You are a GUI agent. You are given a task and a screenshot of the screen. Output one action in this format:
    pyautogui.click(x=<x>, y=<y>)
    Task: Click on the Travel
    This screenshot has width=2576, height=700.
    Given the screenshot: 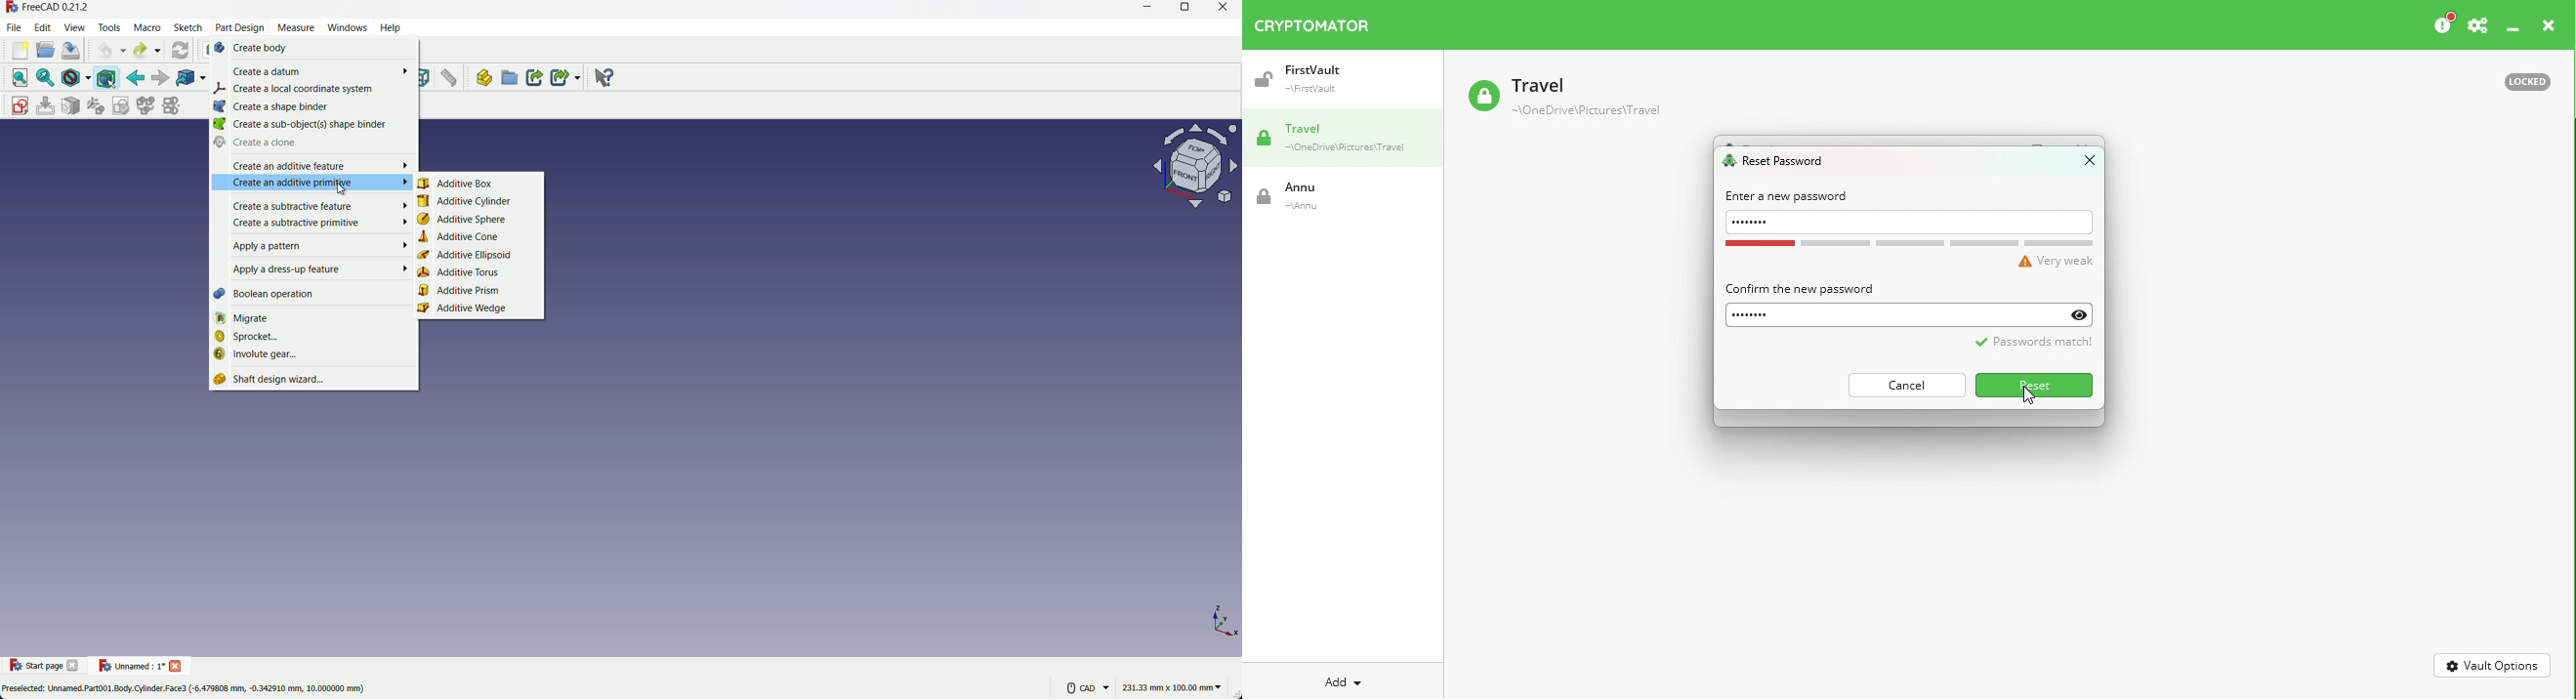 What is the action you would take?
    pyautogui.click(x=1350, y=140)
    